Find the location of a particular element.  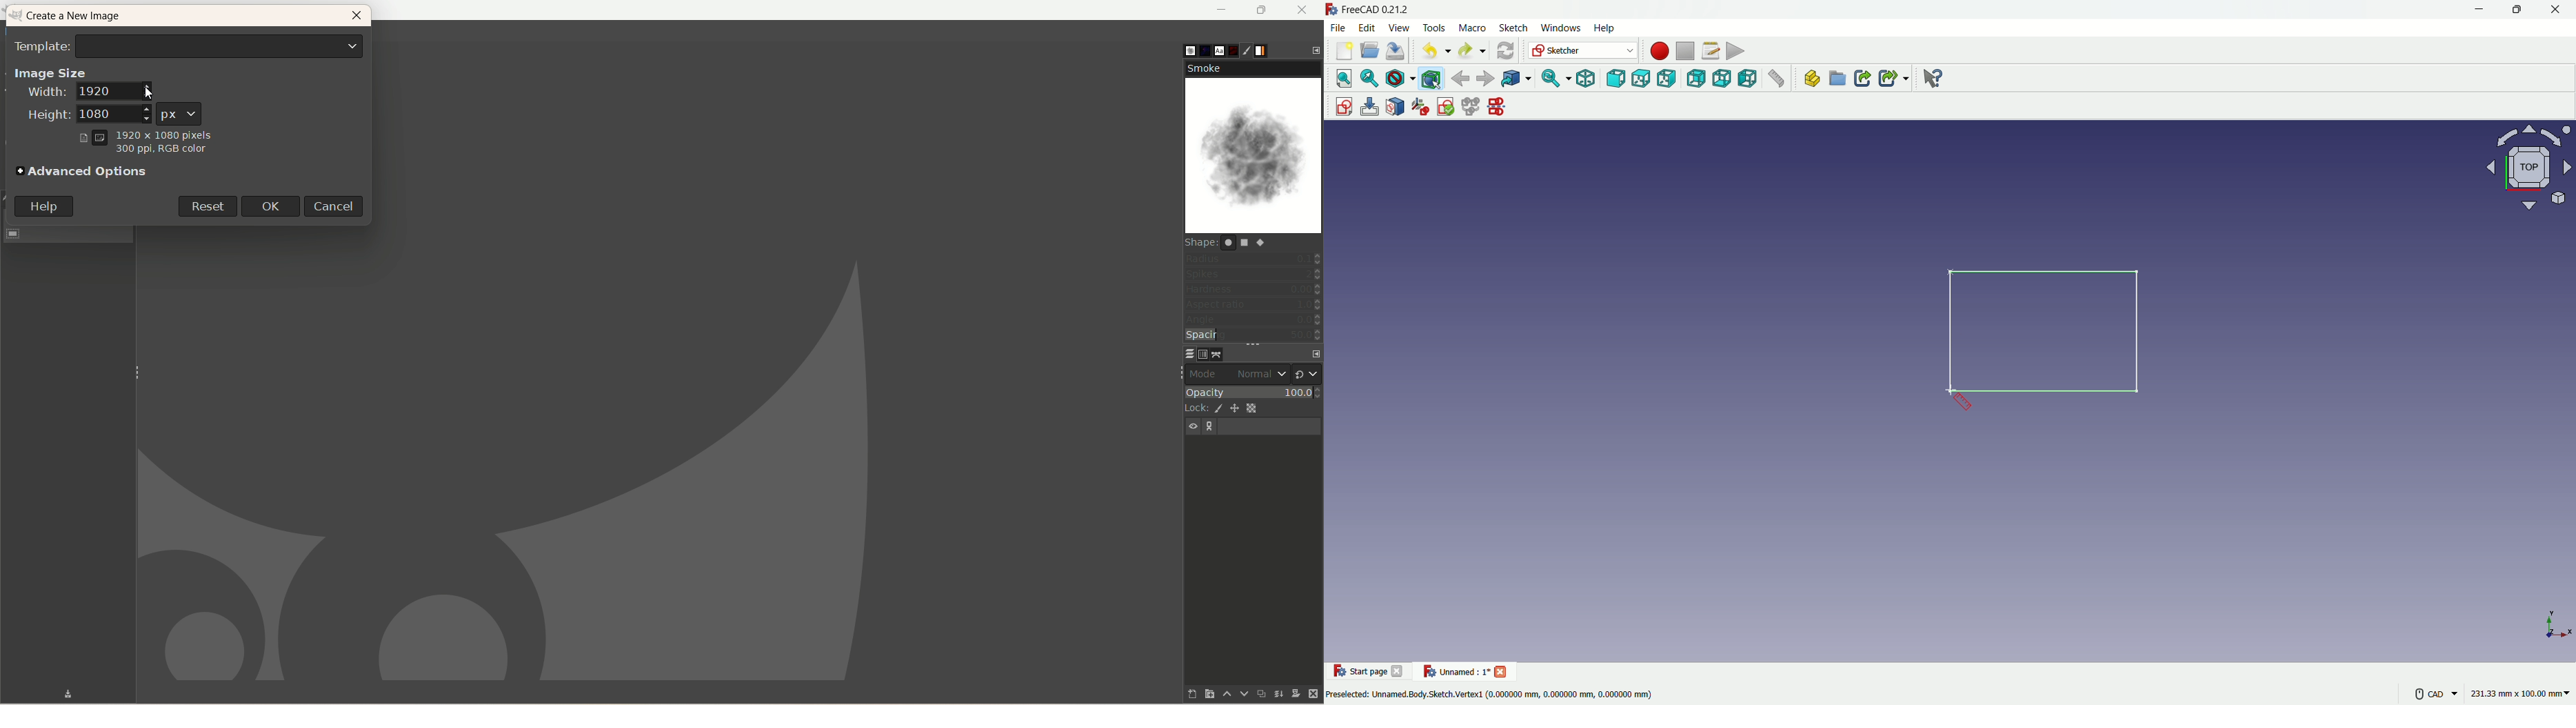

close is located at coordinates (1302, 10).